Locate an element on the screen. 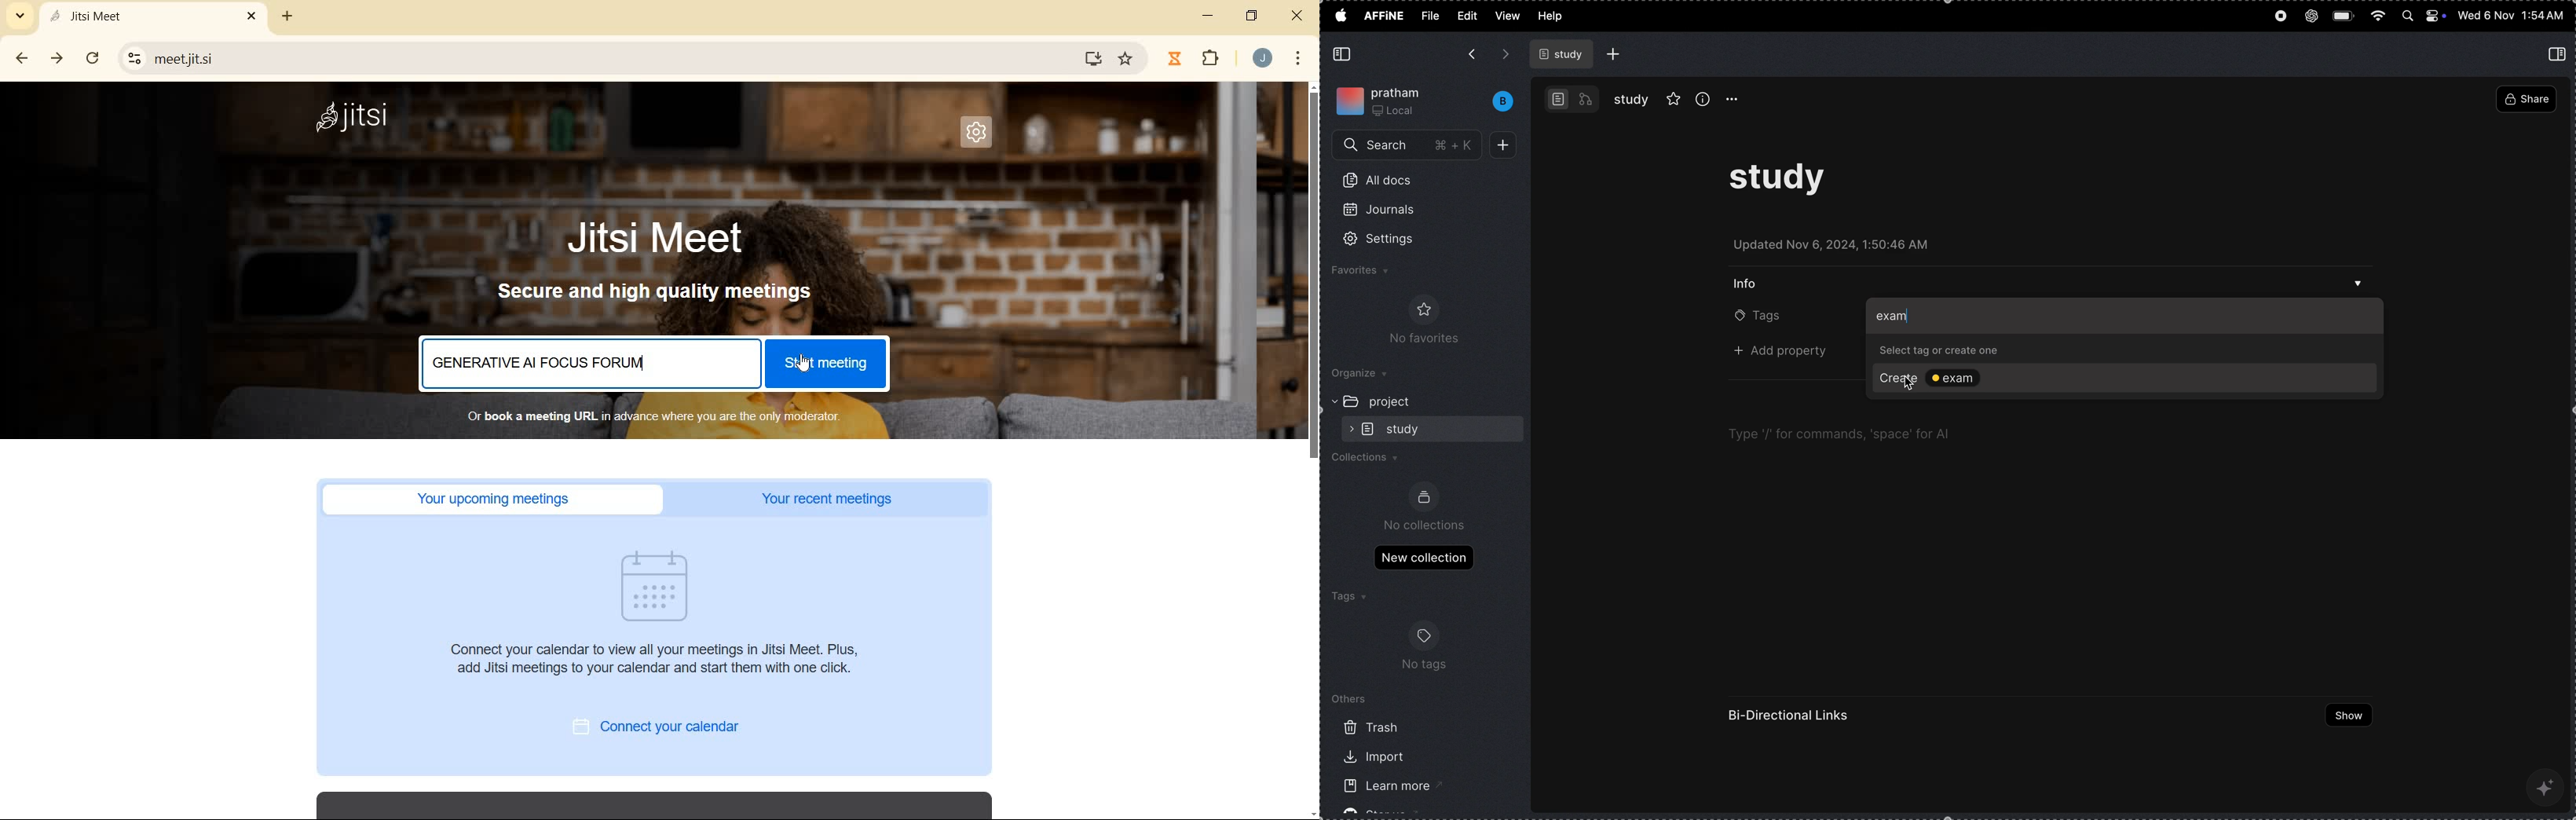 The height and width of the screenshot is (840, 2576). forward is located at coordinates (1506, 54).